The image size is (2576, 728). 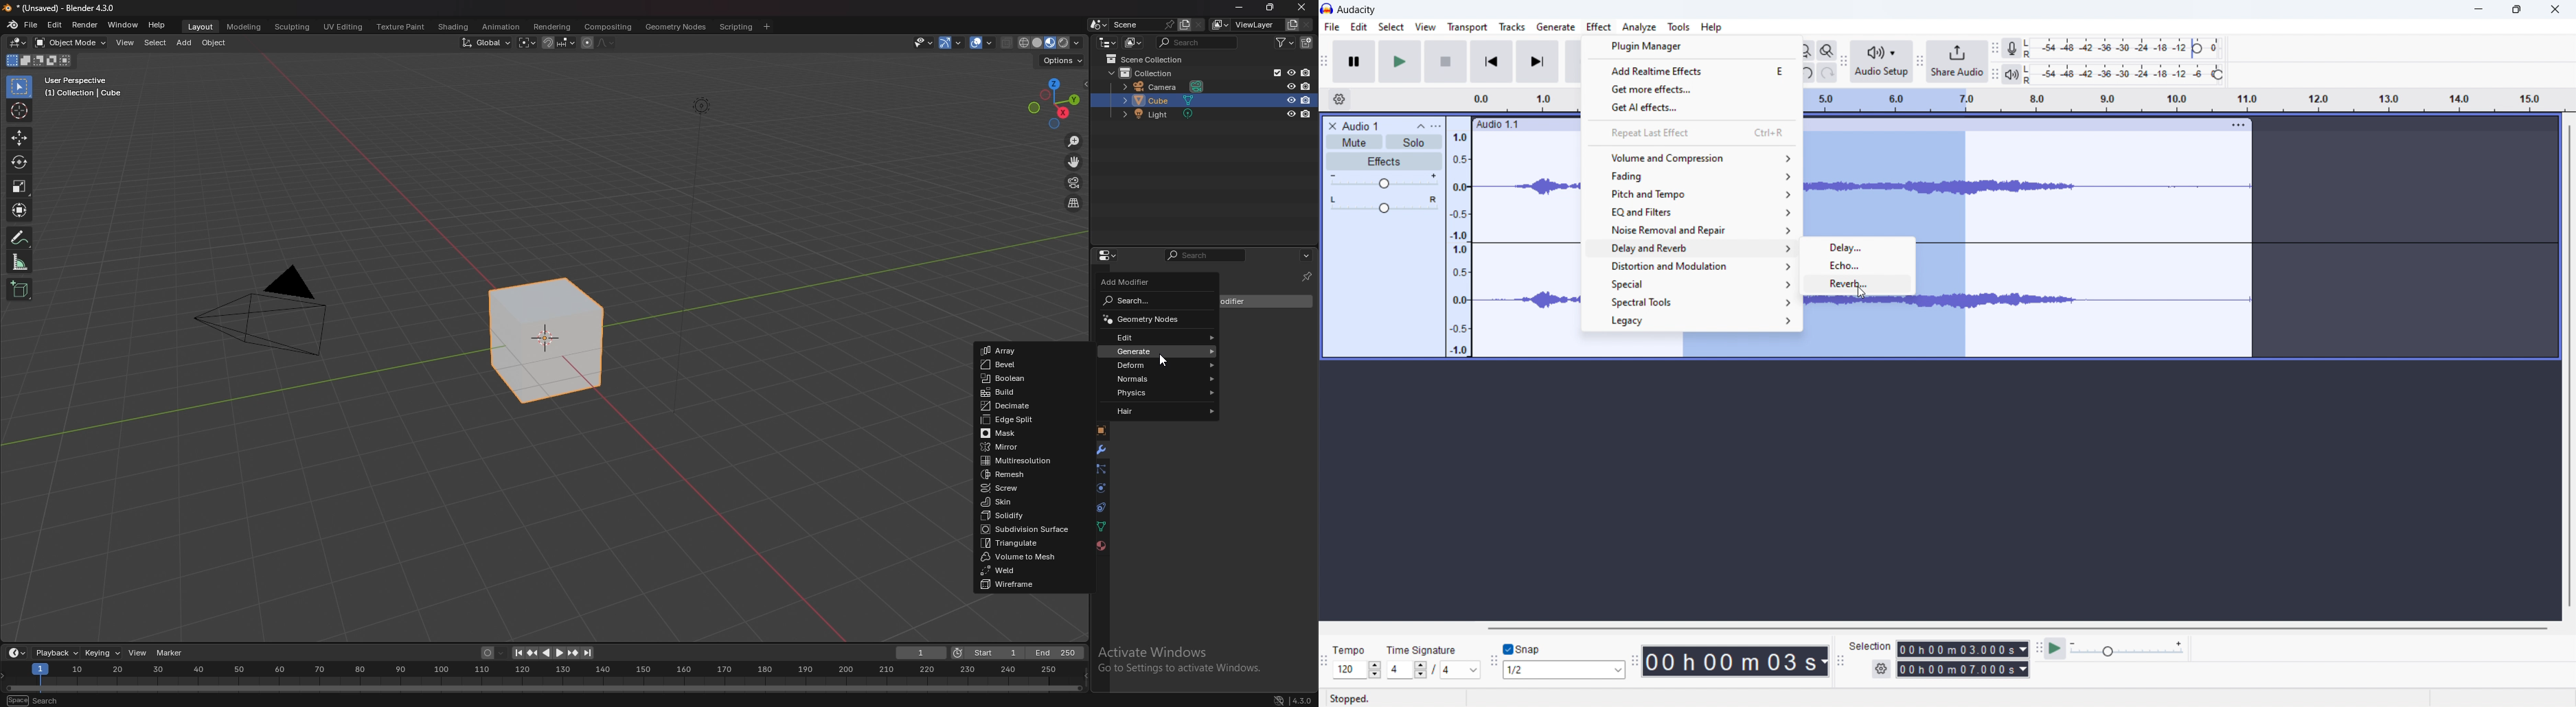 What do you see at coordinates (1425, 27) in the screenshot?
I see `view` at bounding box center [1425, 27].